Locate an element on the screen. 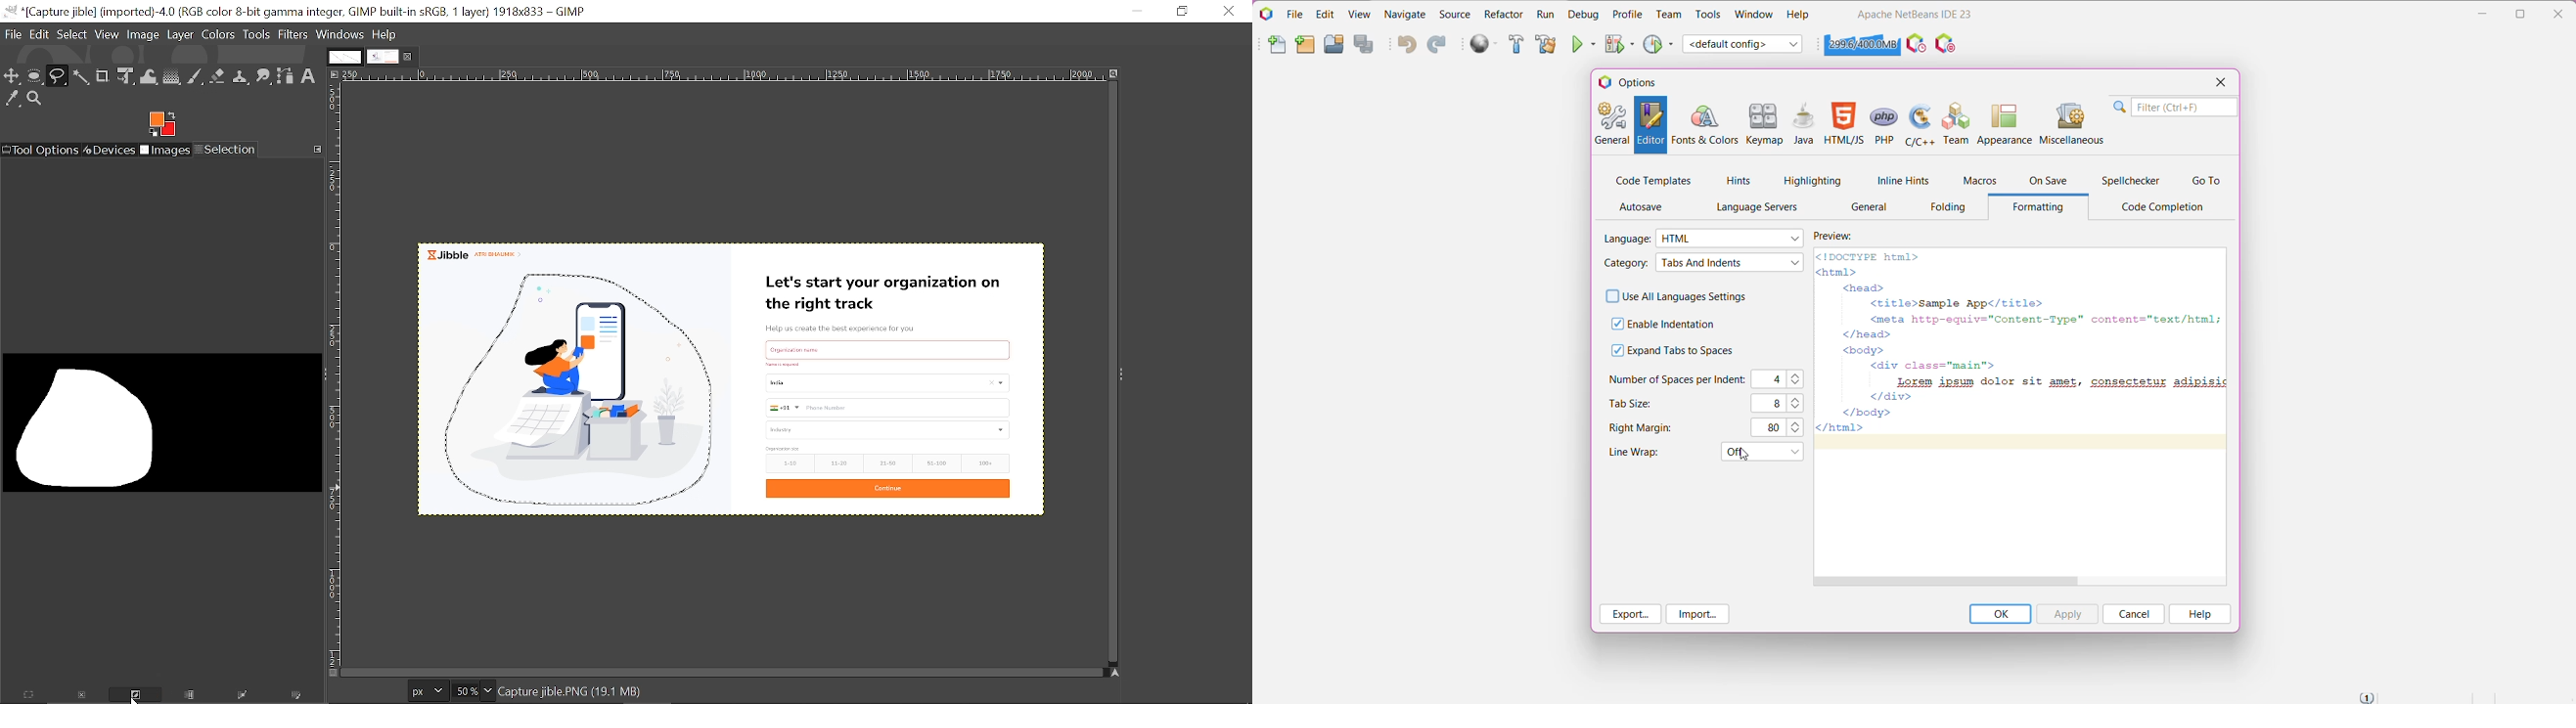 The image size is (2576, 728). Paint along the selection outline is located at coordinates (297, 697).